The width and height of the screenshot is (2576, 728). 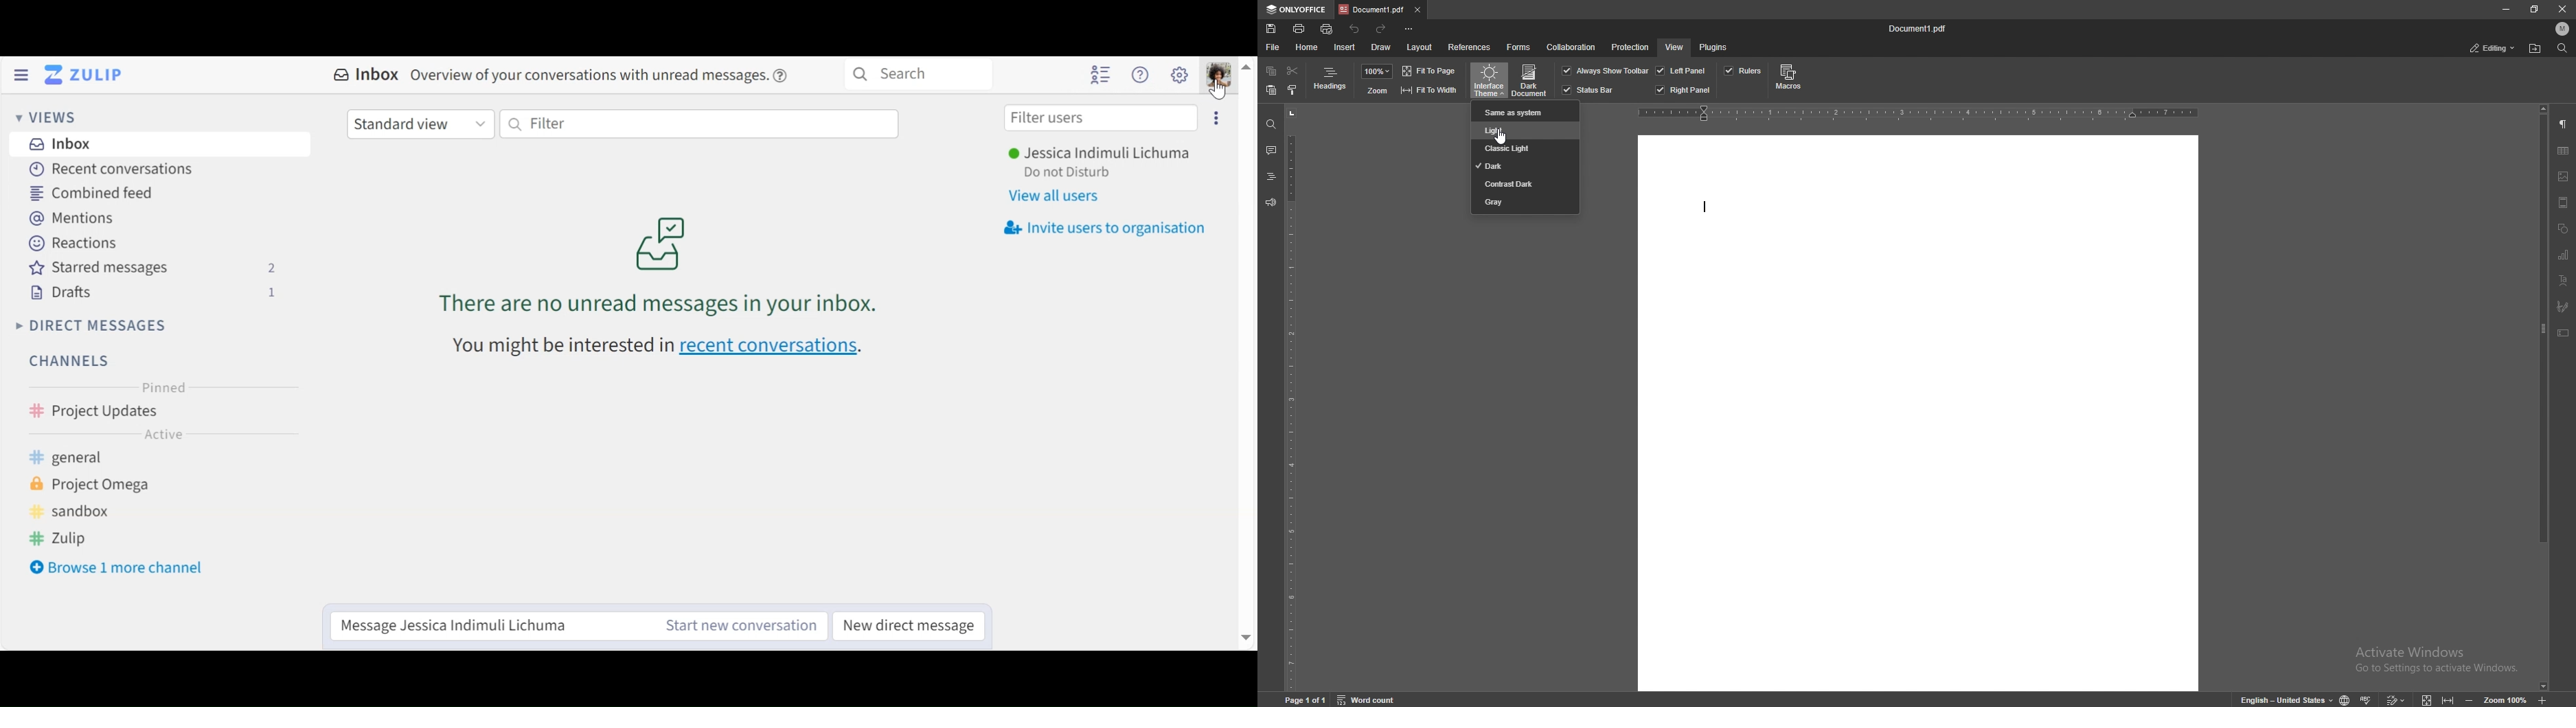 I want to click on sandbox, so click(x=83, y=512).